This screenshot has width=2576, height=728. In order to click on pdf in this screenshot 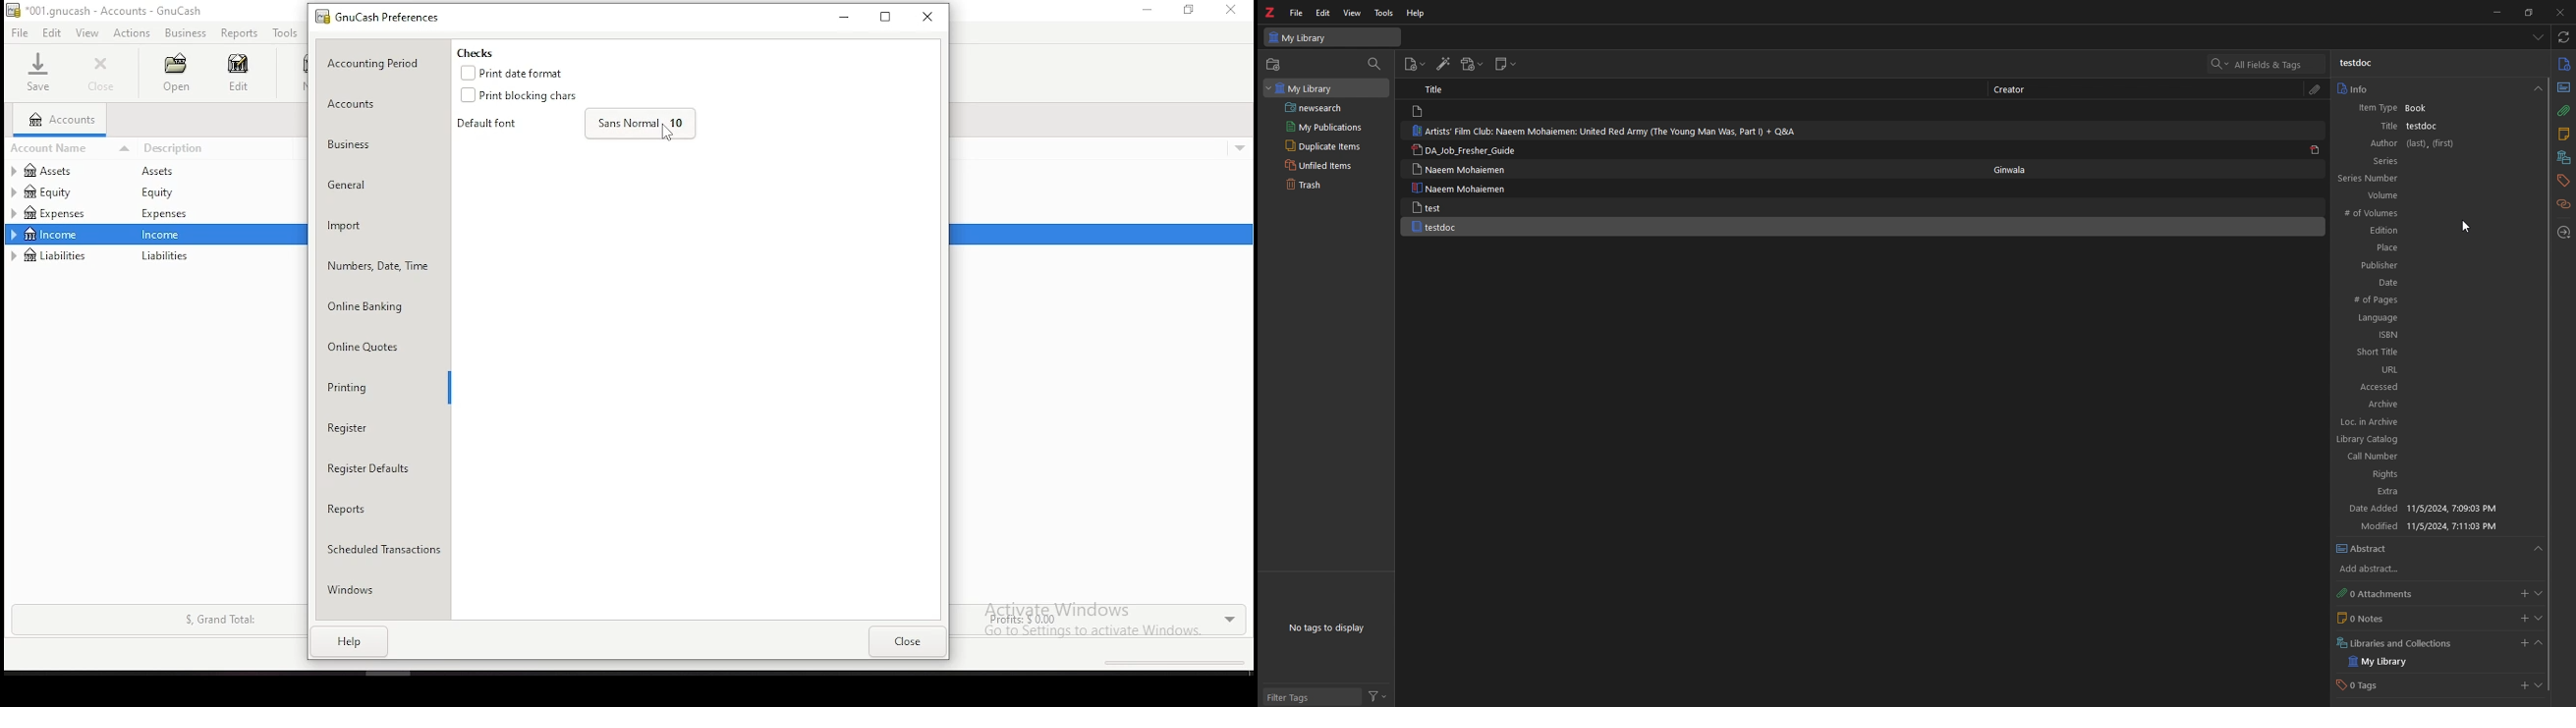, I will do `click(2317, 150)`.